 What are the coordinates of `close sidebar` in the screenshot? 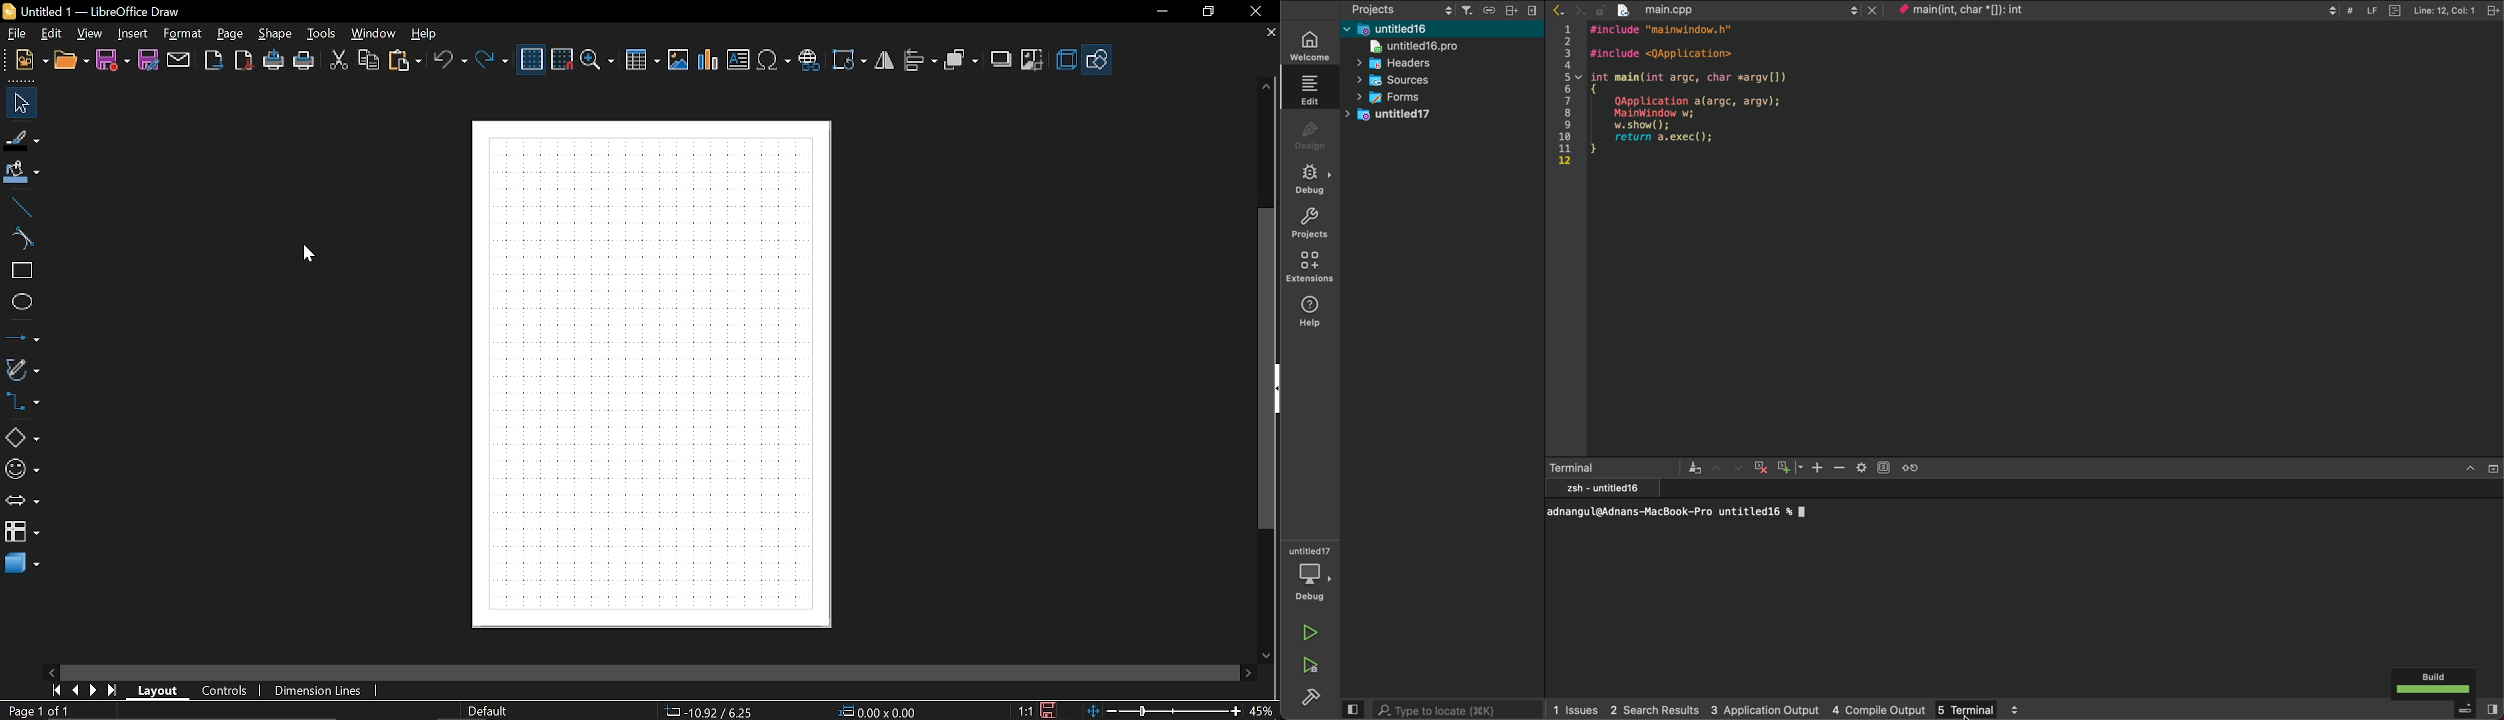 It's located at (1536, 11).